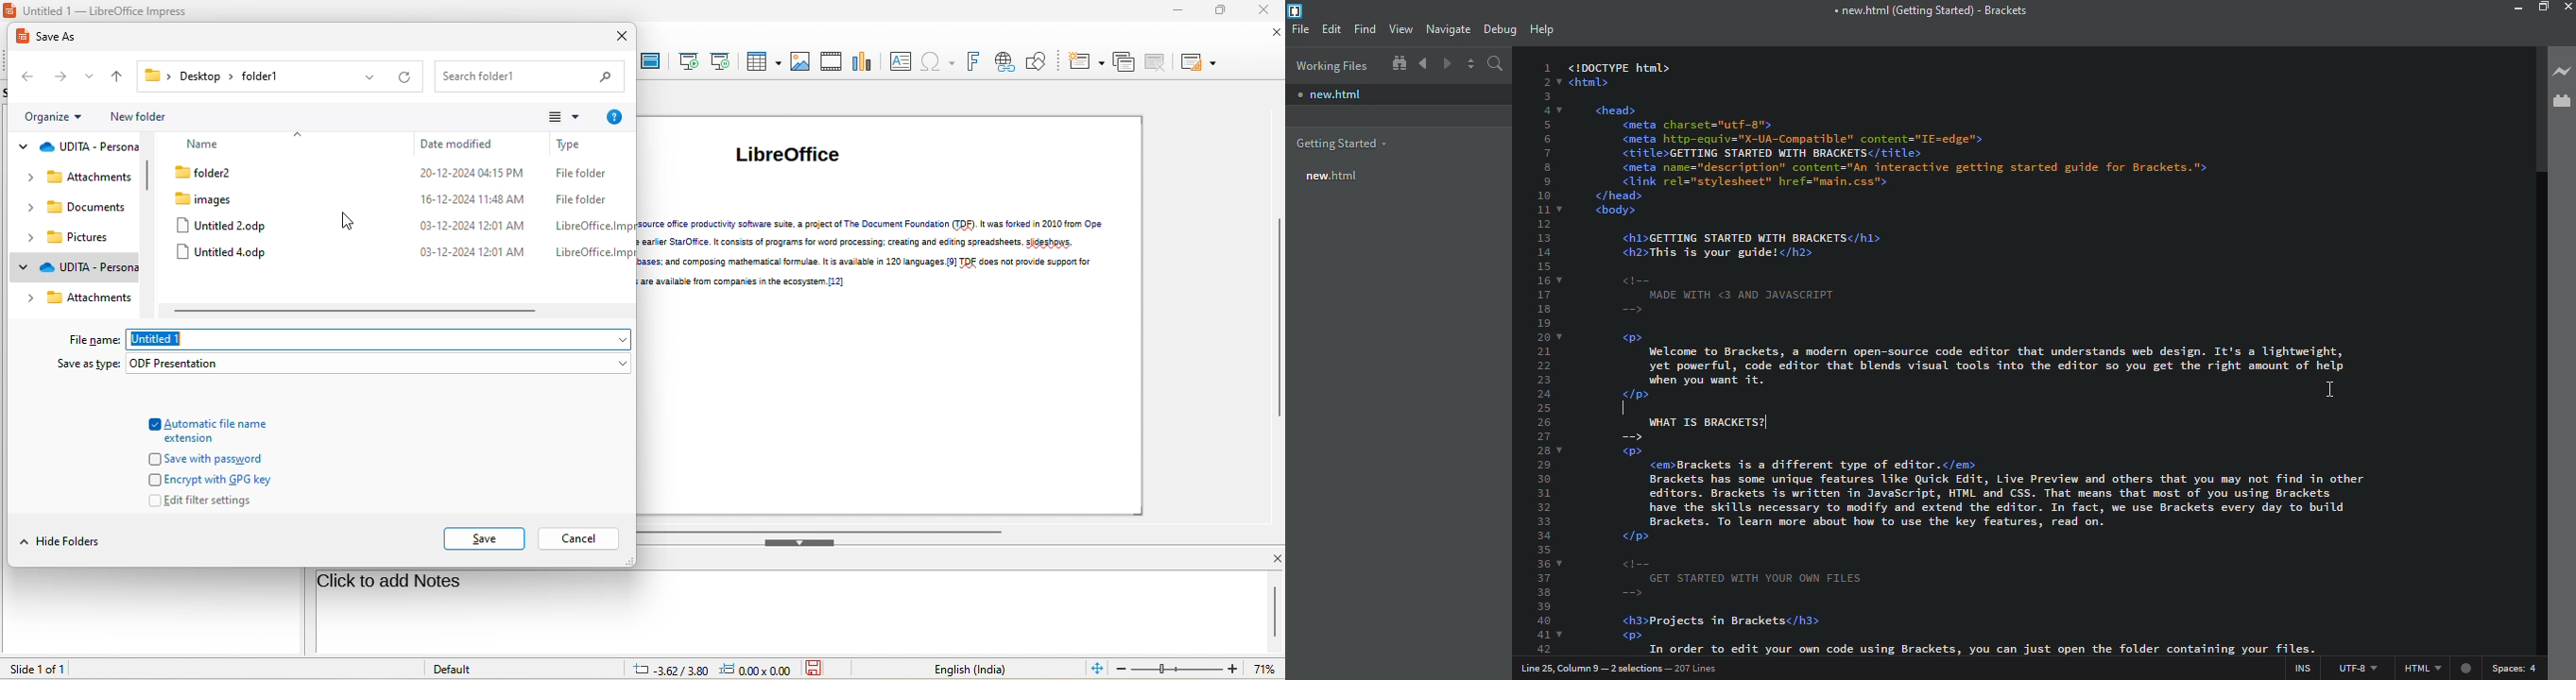  Describe the element at coordinates (1343, 144) in the screenshot. I see `getting started` at that location.